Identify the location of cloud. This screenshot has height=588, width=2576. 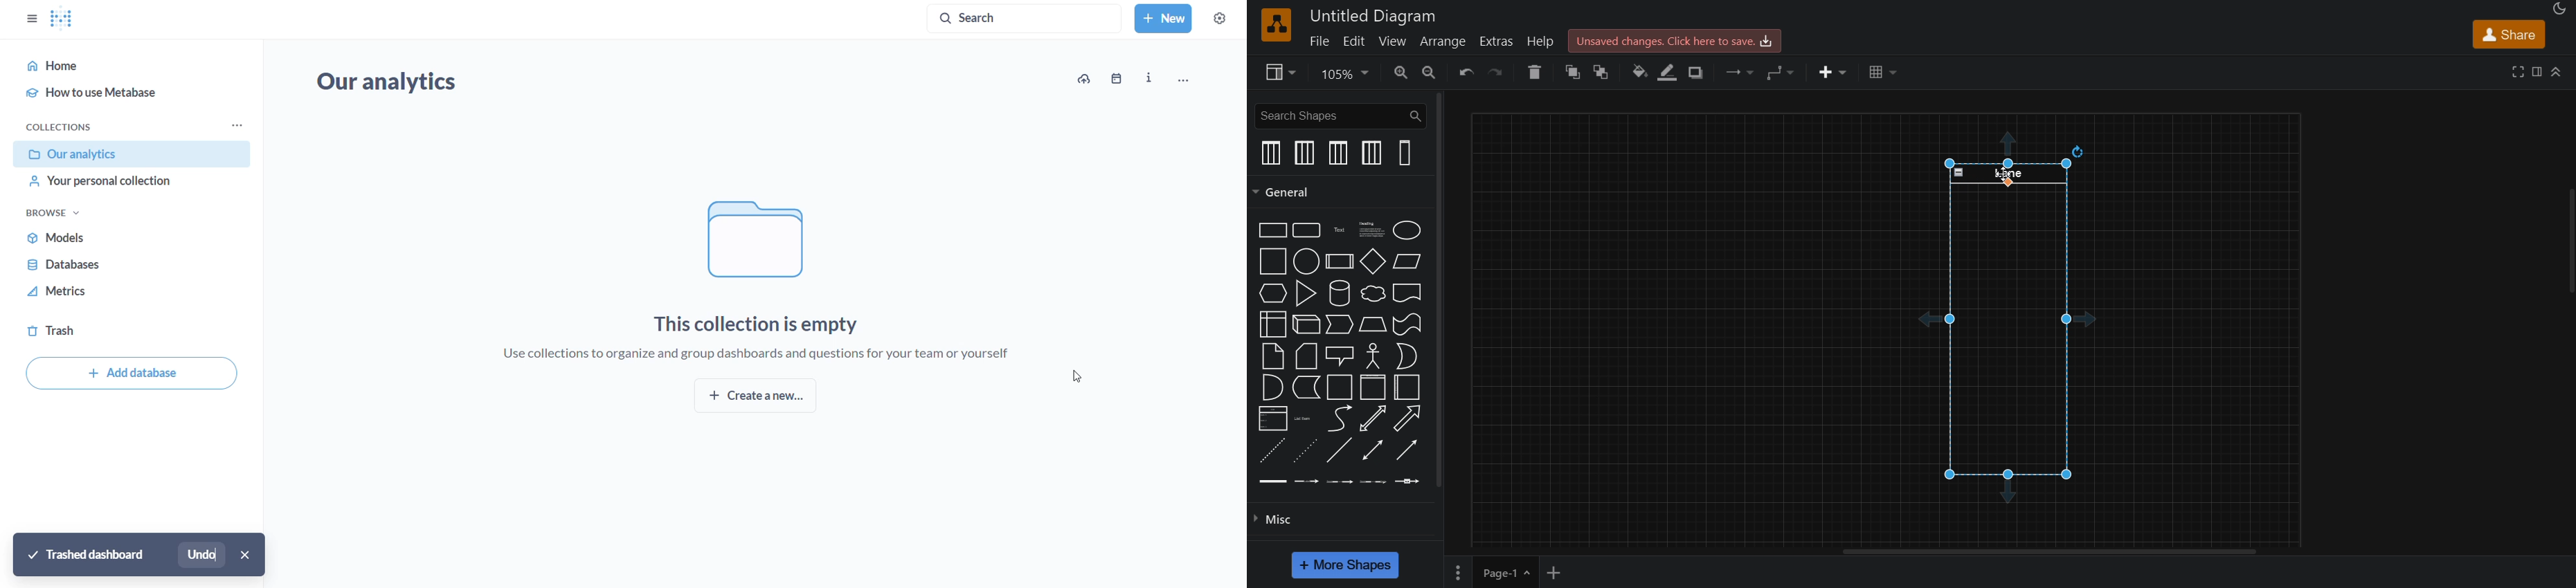
(1371, 294).